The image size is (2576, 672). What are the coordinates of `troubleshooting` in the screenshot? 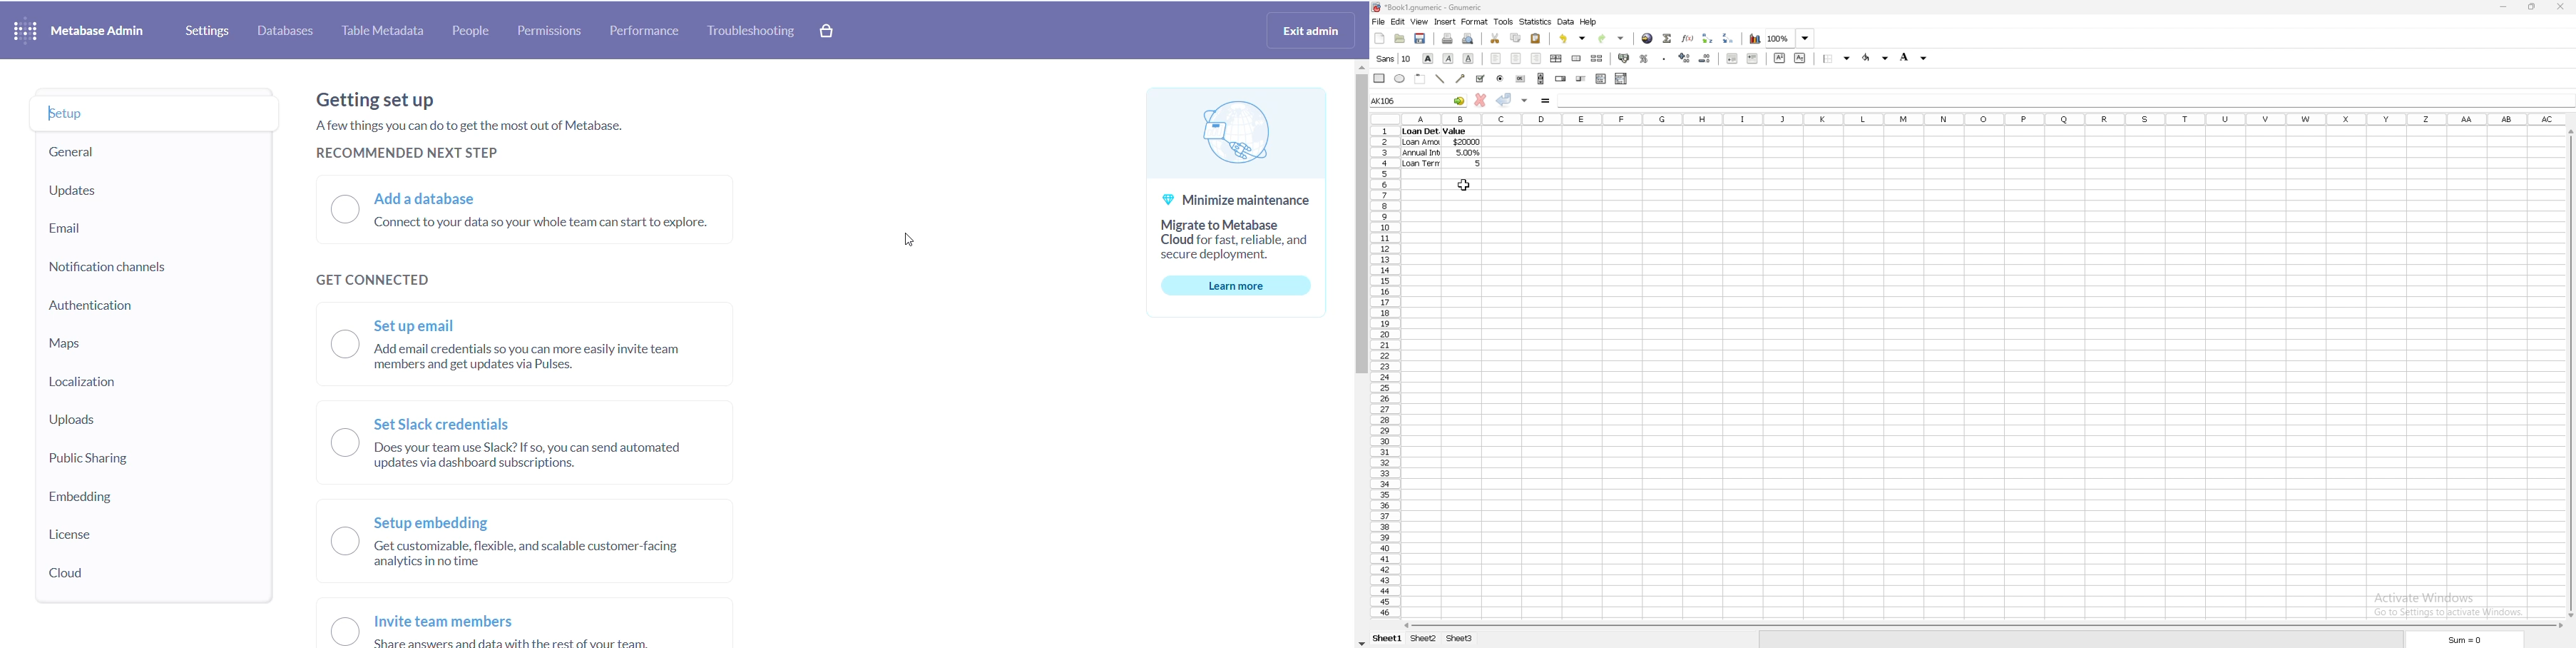 It's located at (747, 32).